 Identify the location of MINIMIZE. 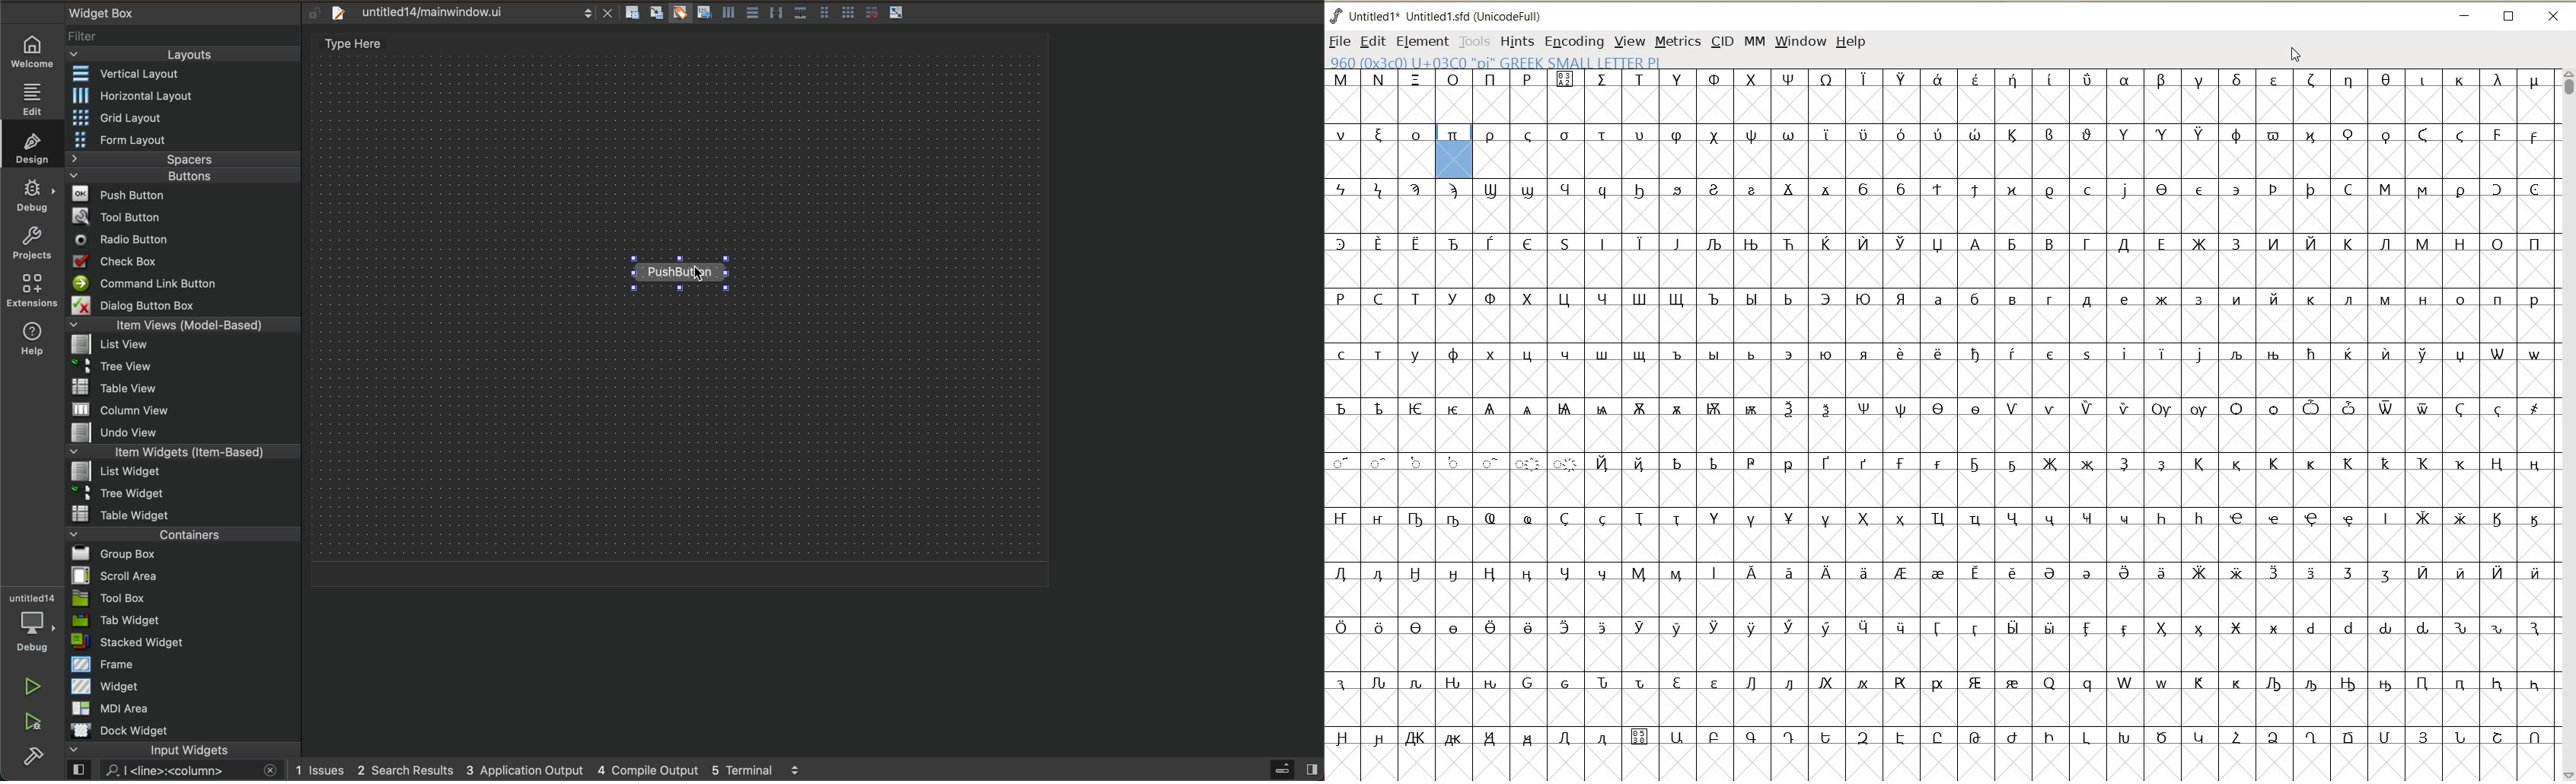
(2465, 16).